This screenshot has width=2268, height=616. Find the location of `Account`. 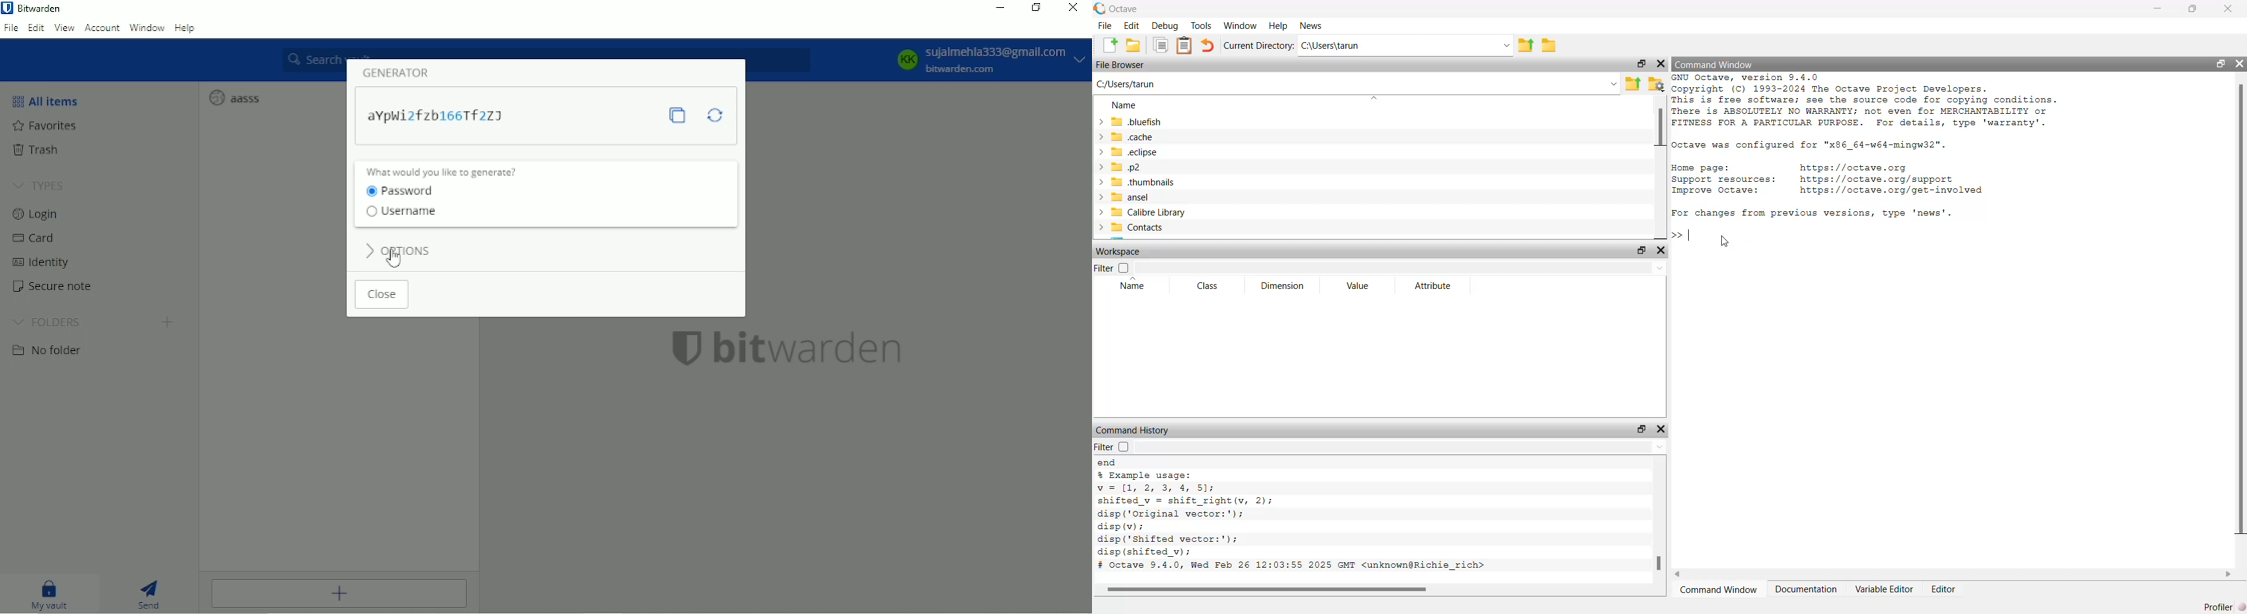

Account is located at coordinates (101, 28).